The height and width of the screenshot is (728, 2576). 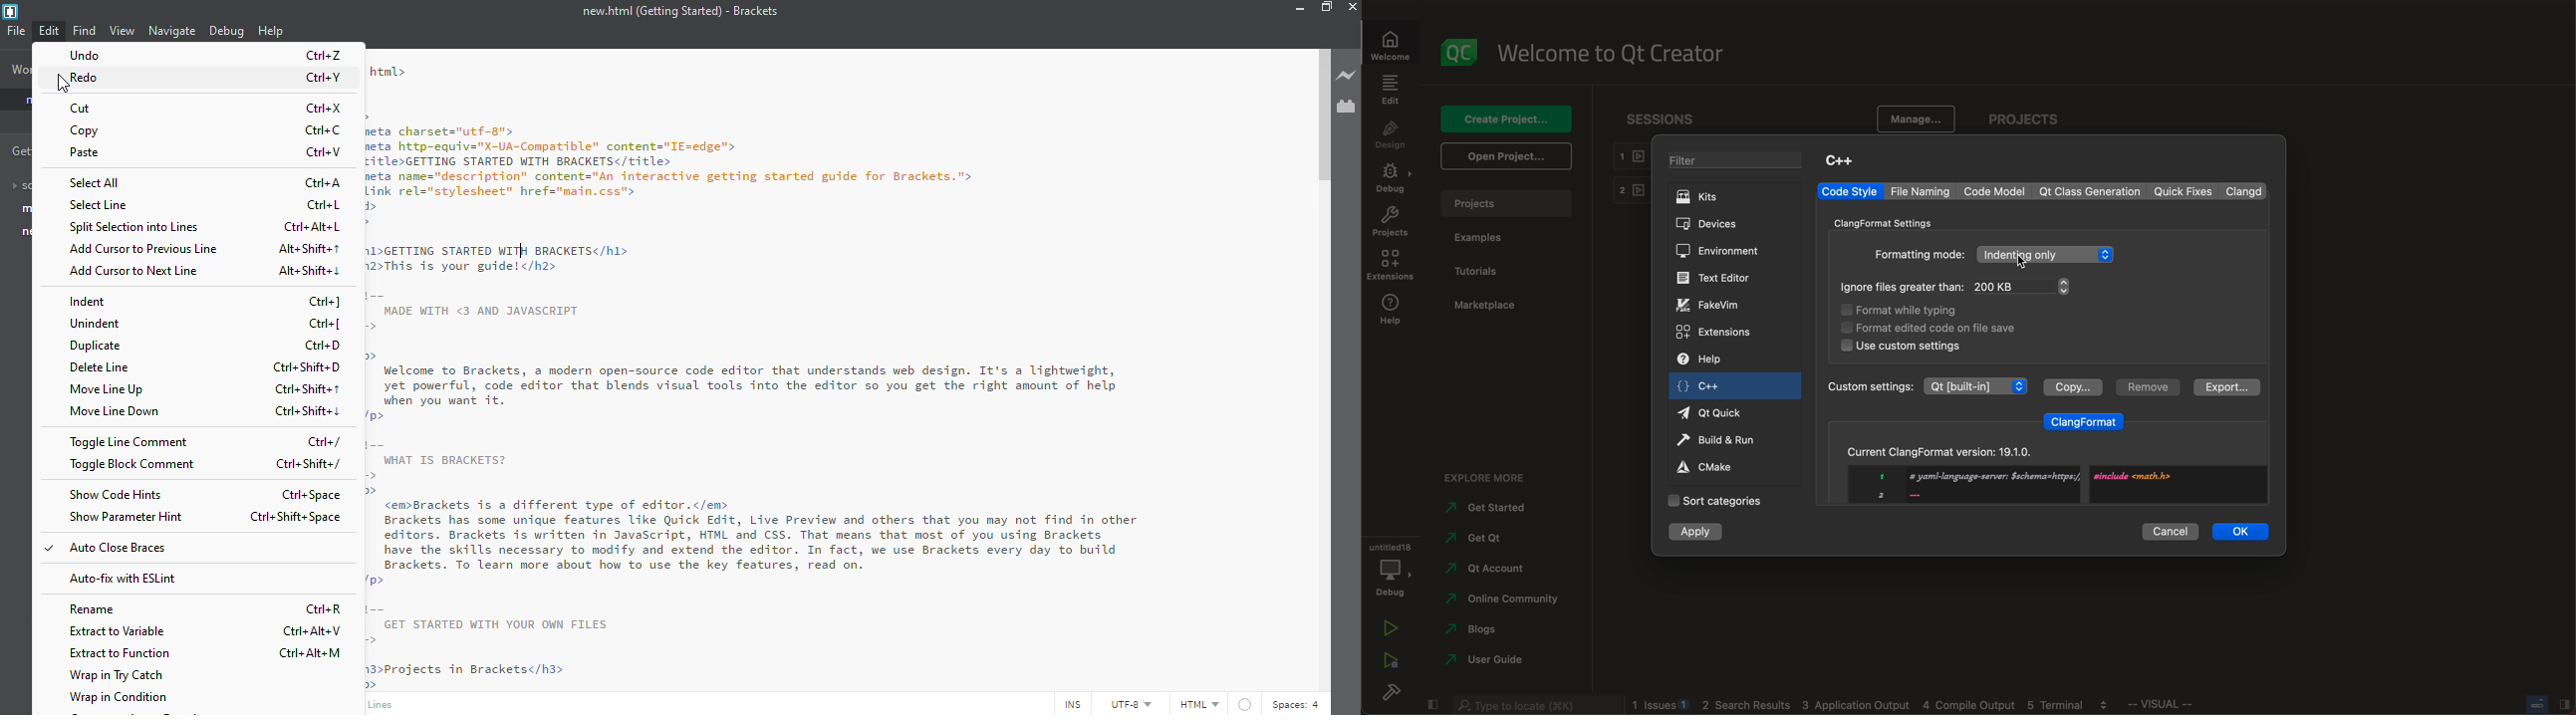 I want to click on export, so click(x=2225, y=387).